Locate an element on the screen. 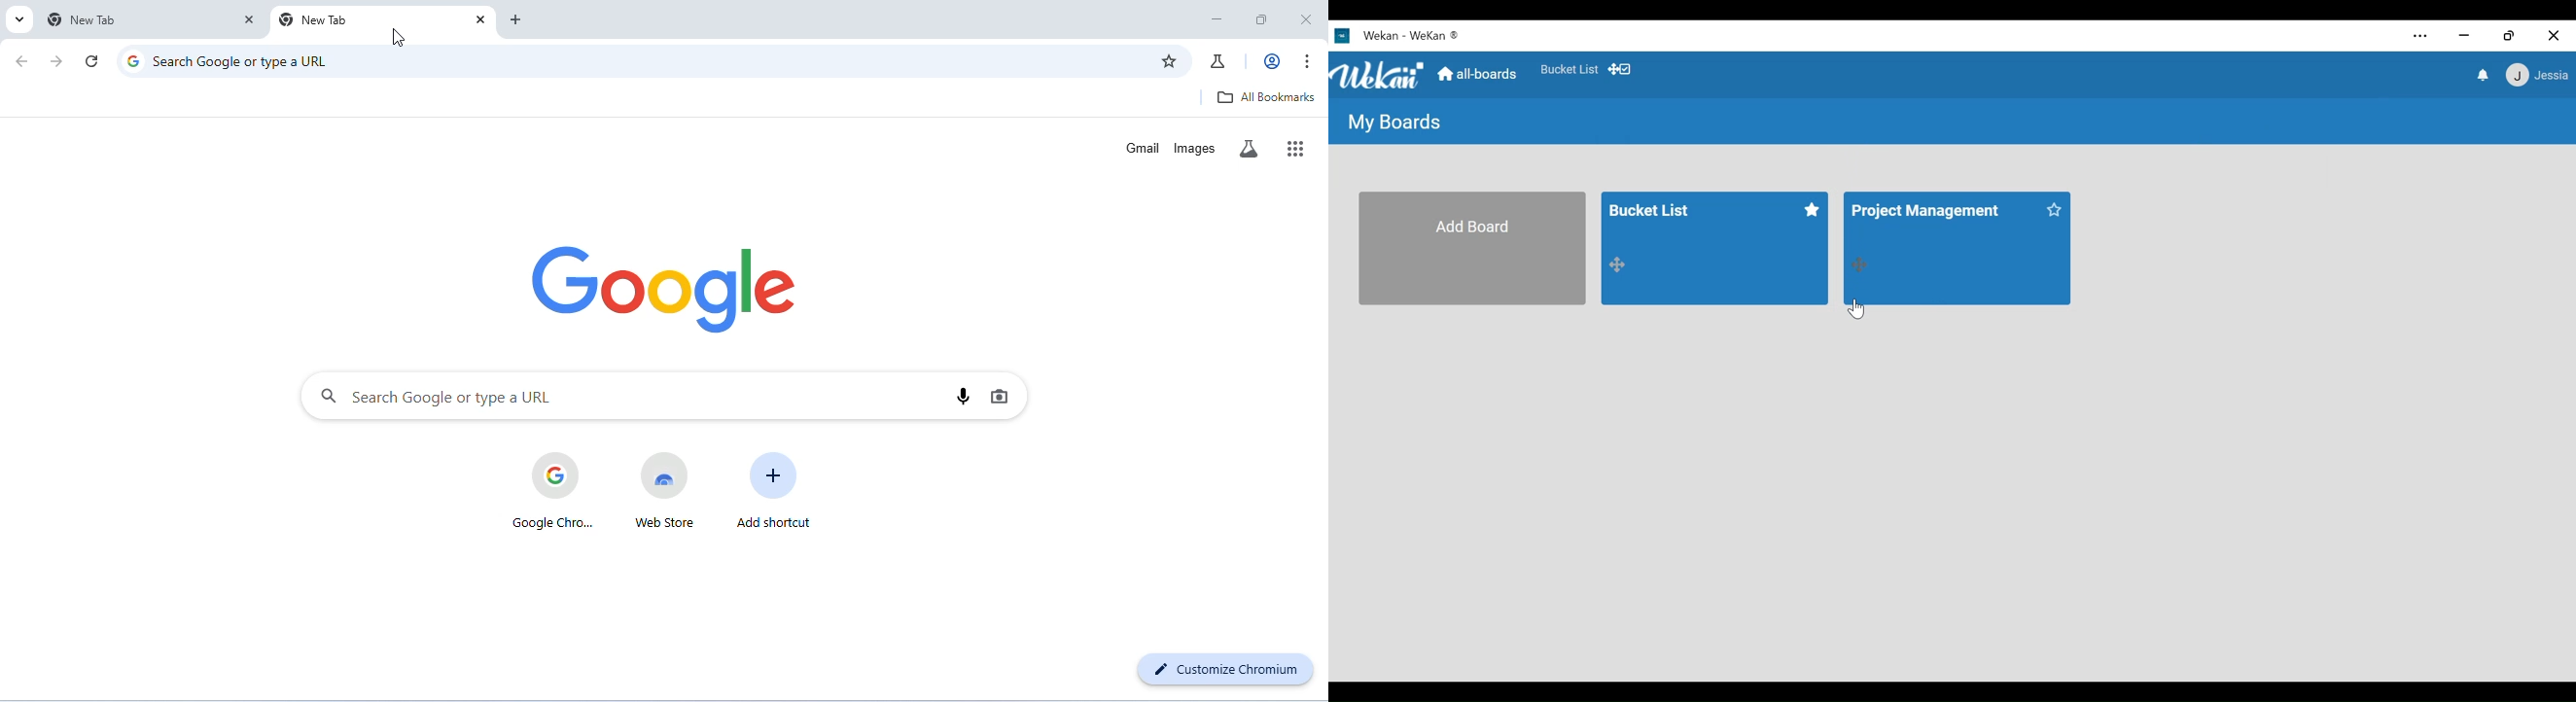 The width and height of the screenshot is (2576, 728). Text is located at coordinates (1412, 36).